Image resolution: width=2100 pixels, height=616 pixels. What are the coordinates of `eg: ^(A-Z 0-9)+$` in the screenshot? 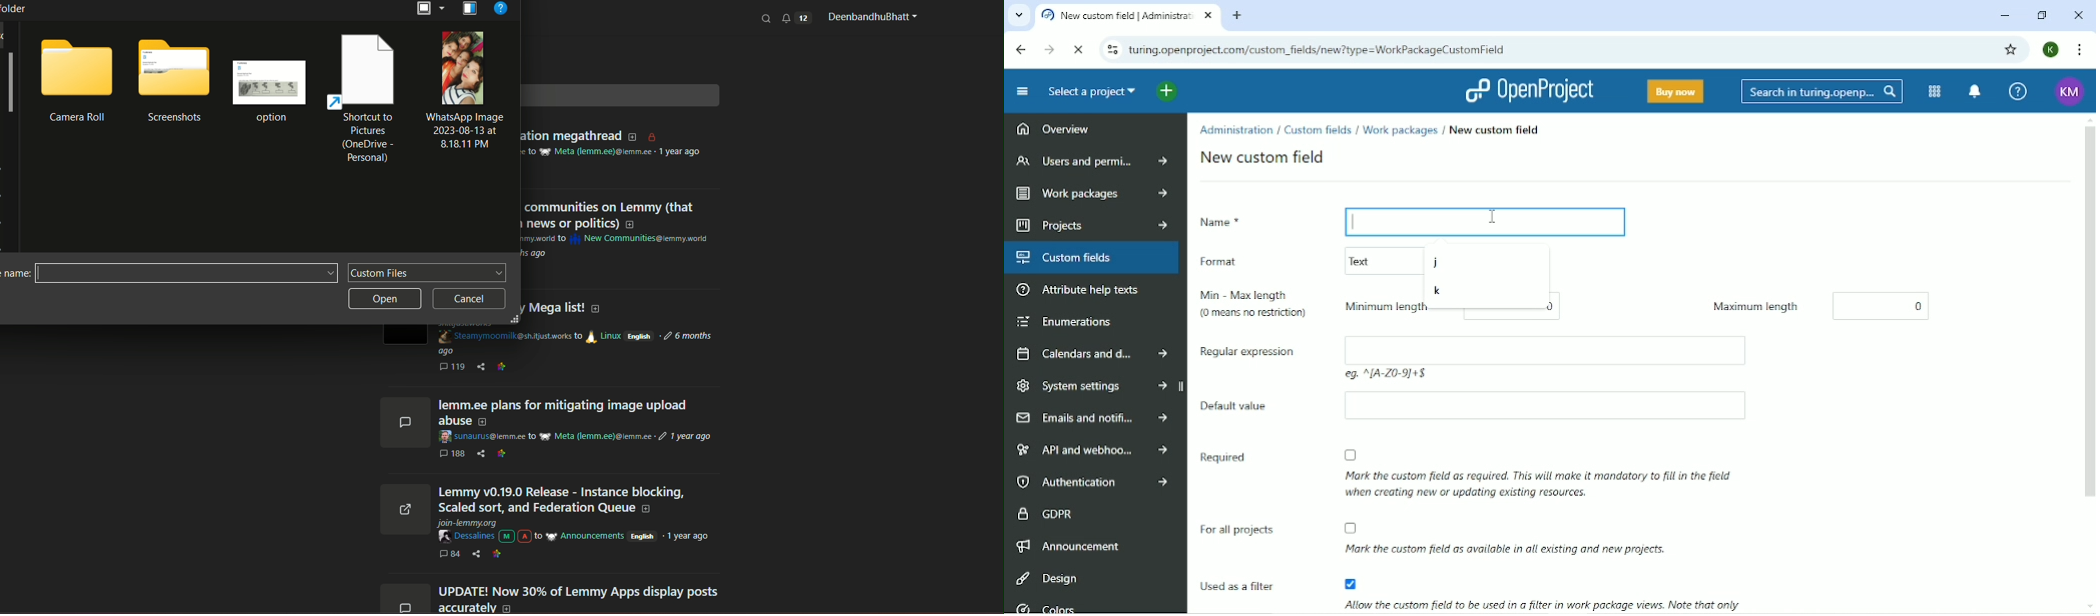 It's located at (1386, 375).